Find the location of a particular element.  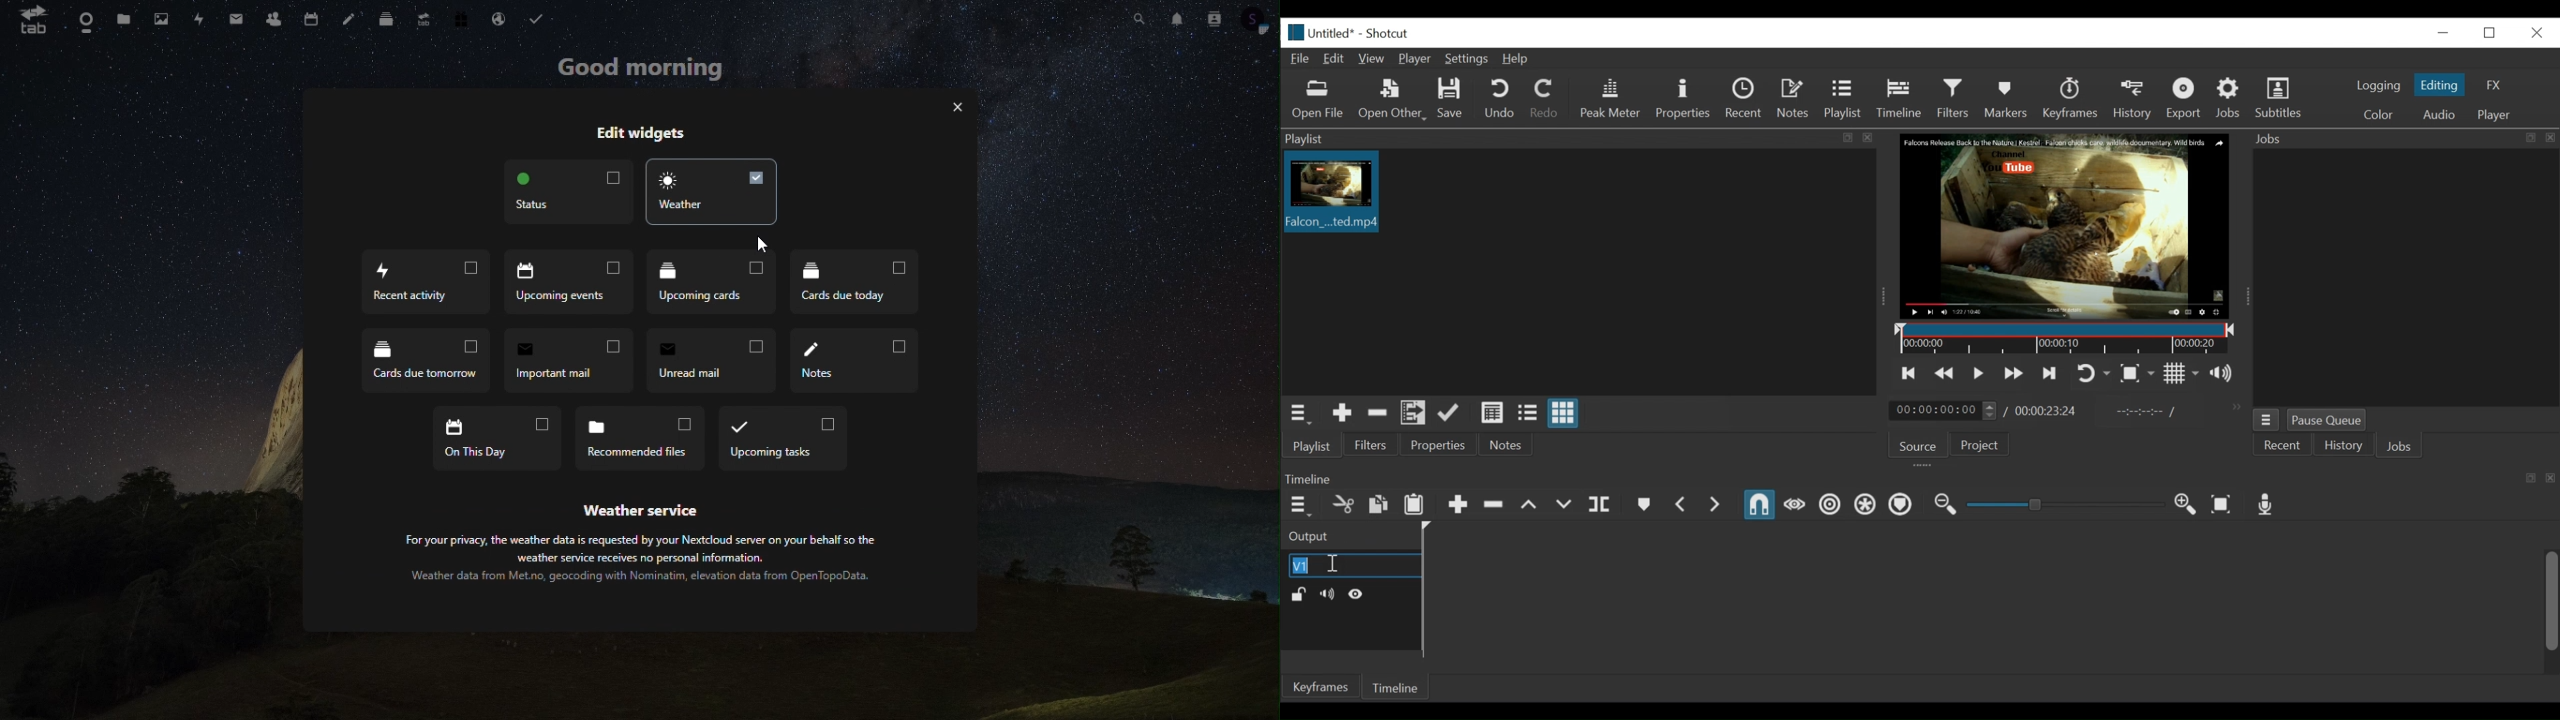

Snap is located at coordinates (1761, 506).